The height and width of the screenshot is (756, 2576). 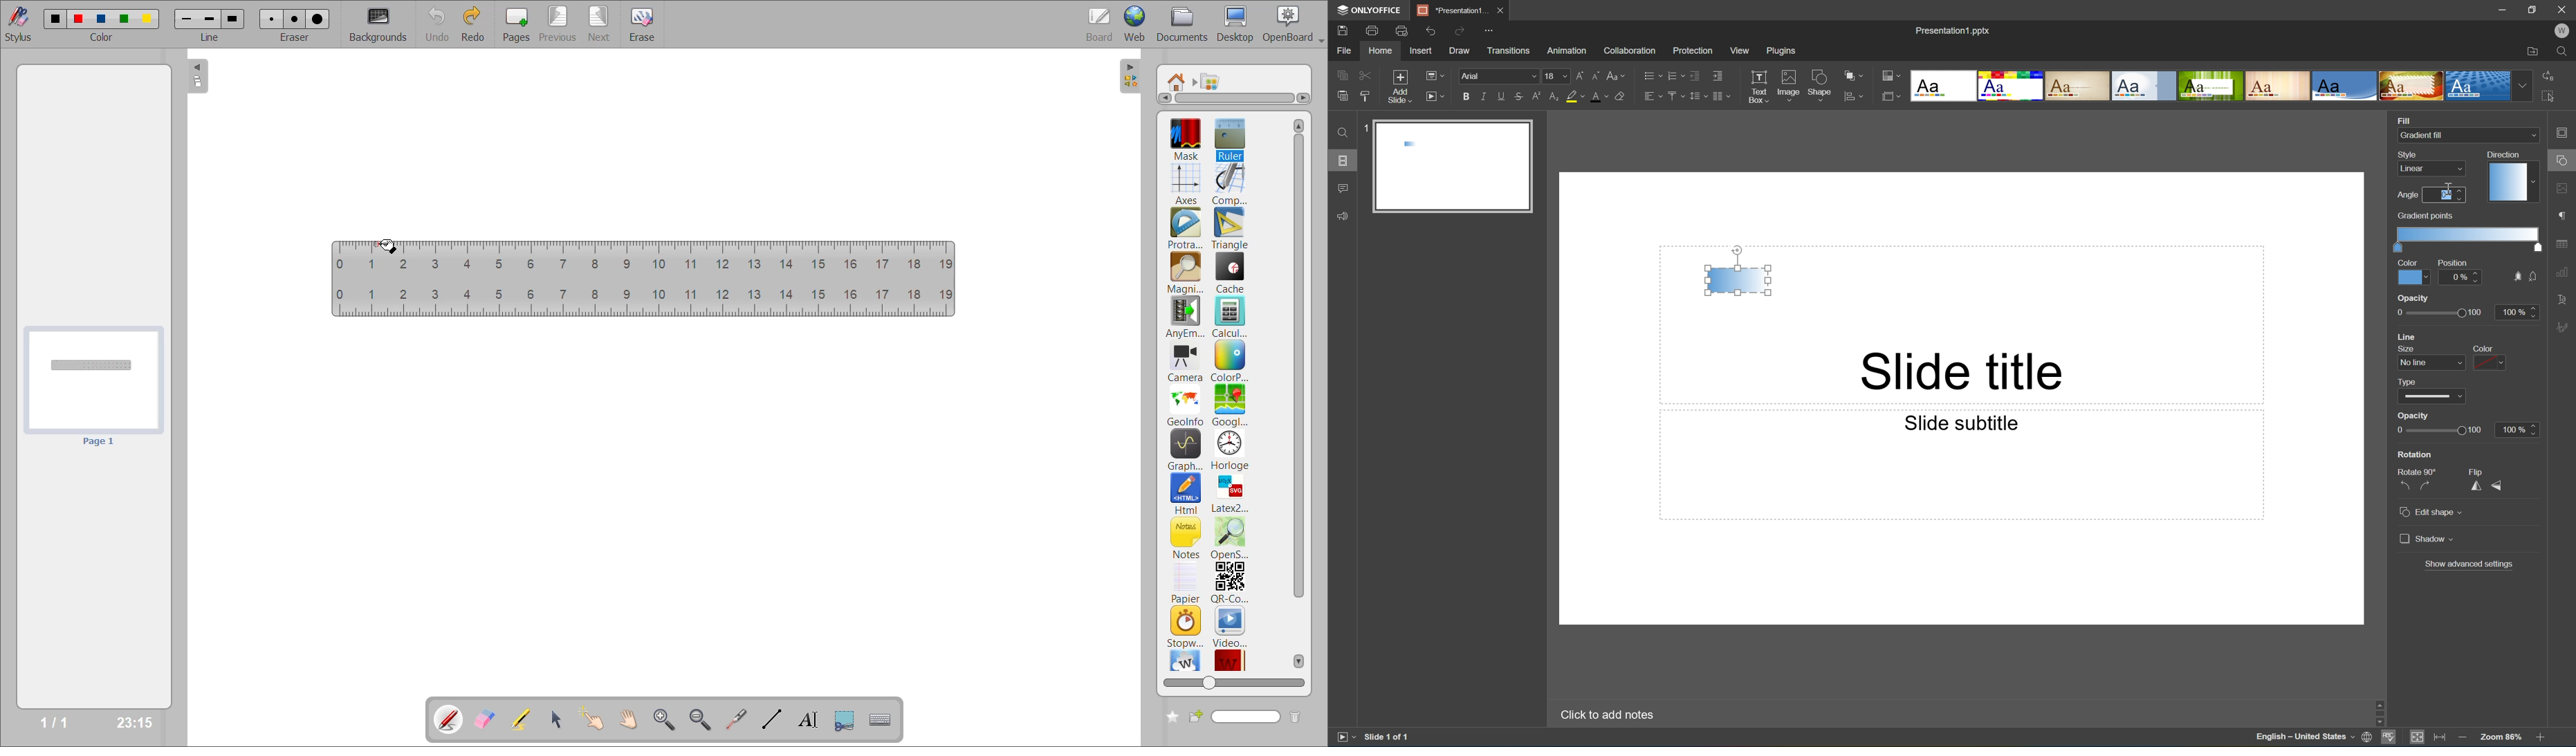 I want to click on Change color theme, so click(x=1891, y=76).